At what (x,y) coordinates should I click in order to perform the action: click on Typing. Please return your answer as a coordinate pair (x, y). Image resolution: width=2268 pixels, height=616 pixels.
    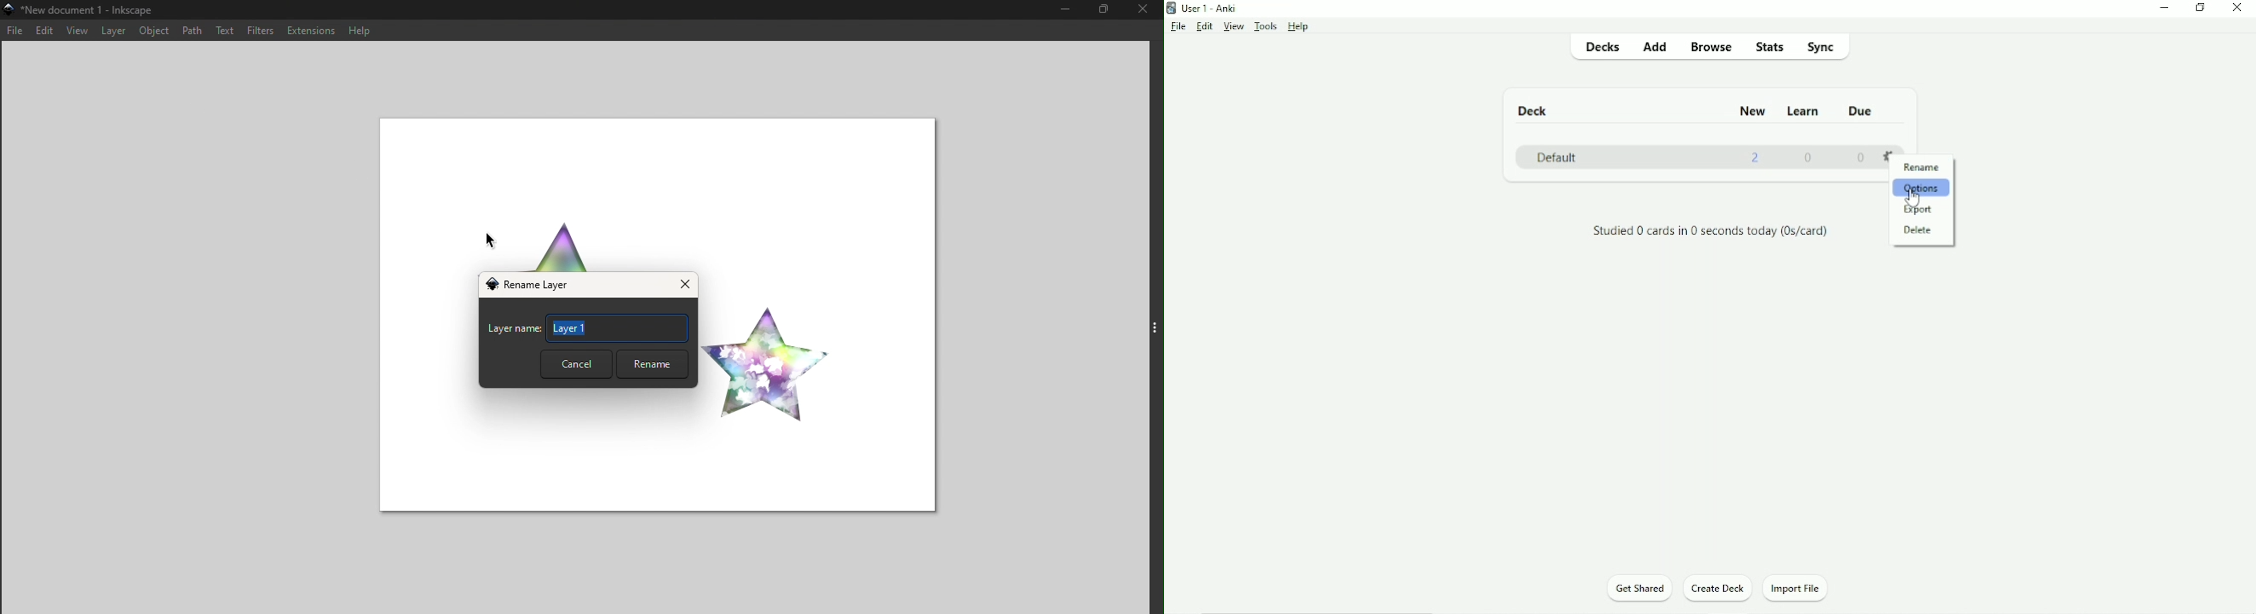
    Looking at the image, I should click on (618, 328).